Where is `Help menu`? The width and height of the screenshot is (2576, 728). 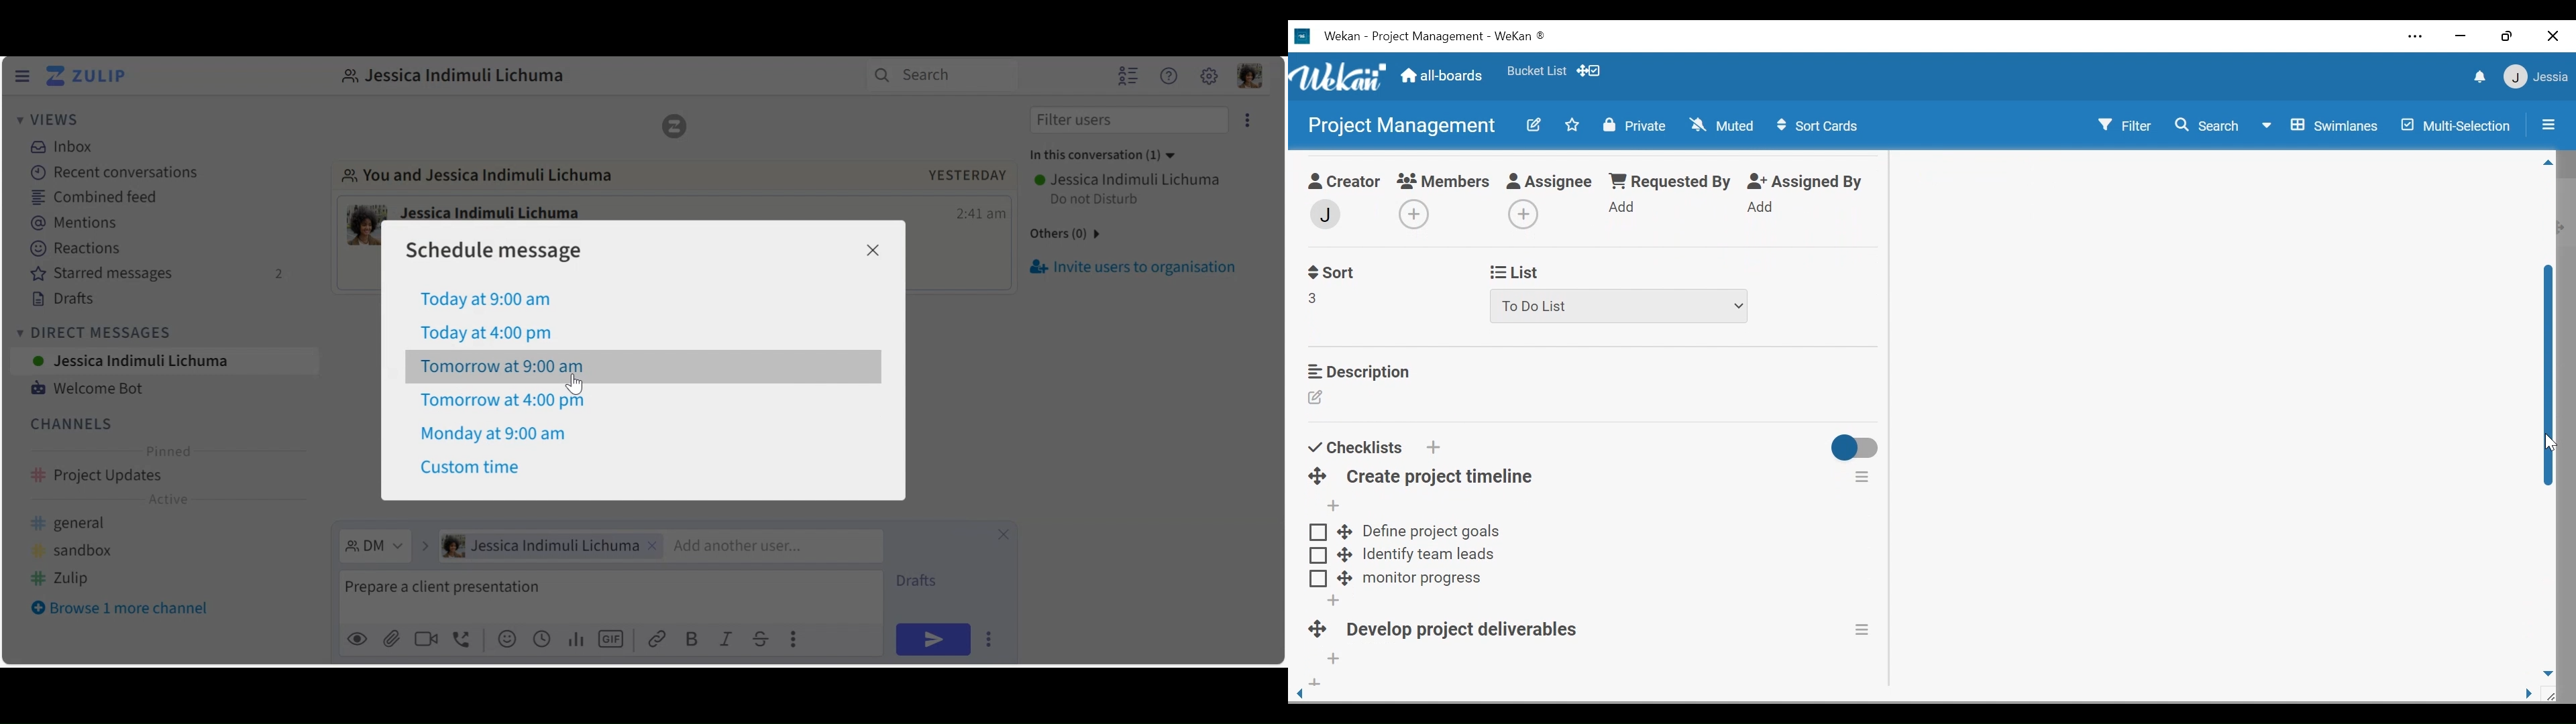 Help menu is located at coordinates (1170, 76).